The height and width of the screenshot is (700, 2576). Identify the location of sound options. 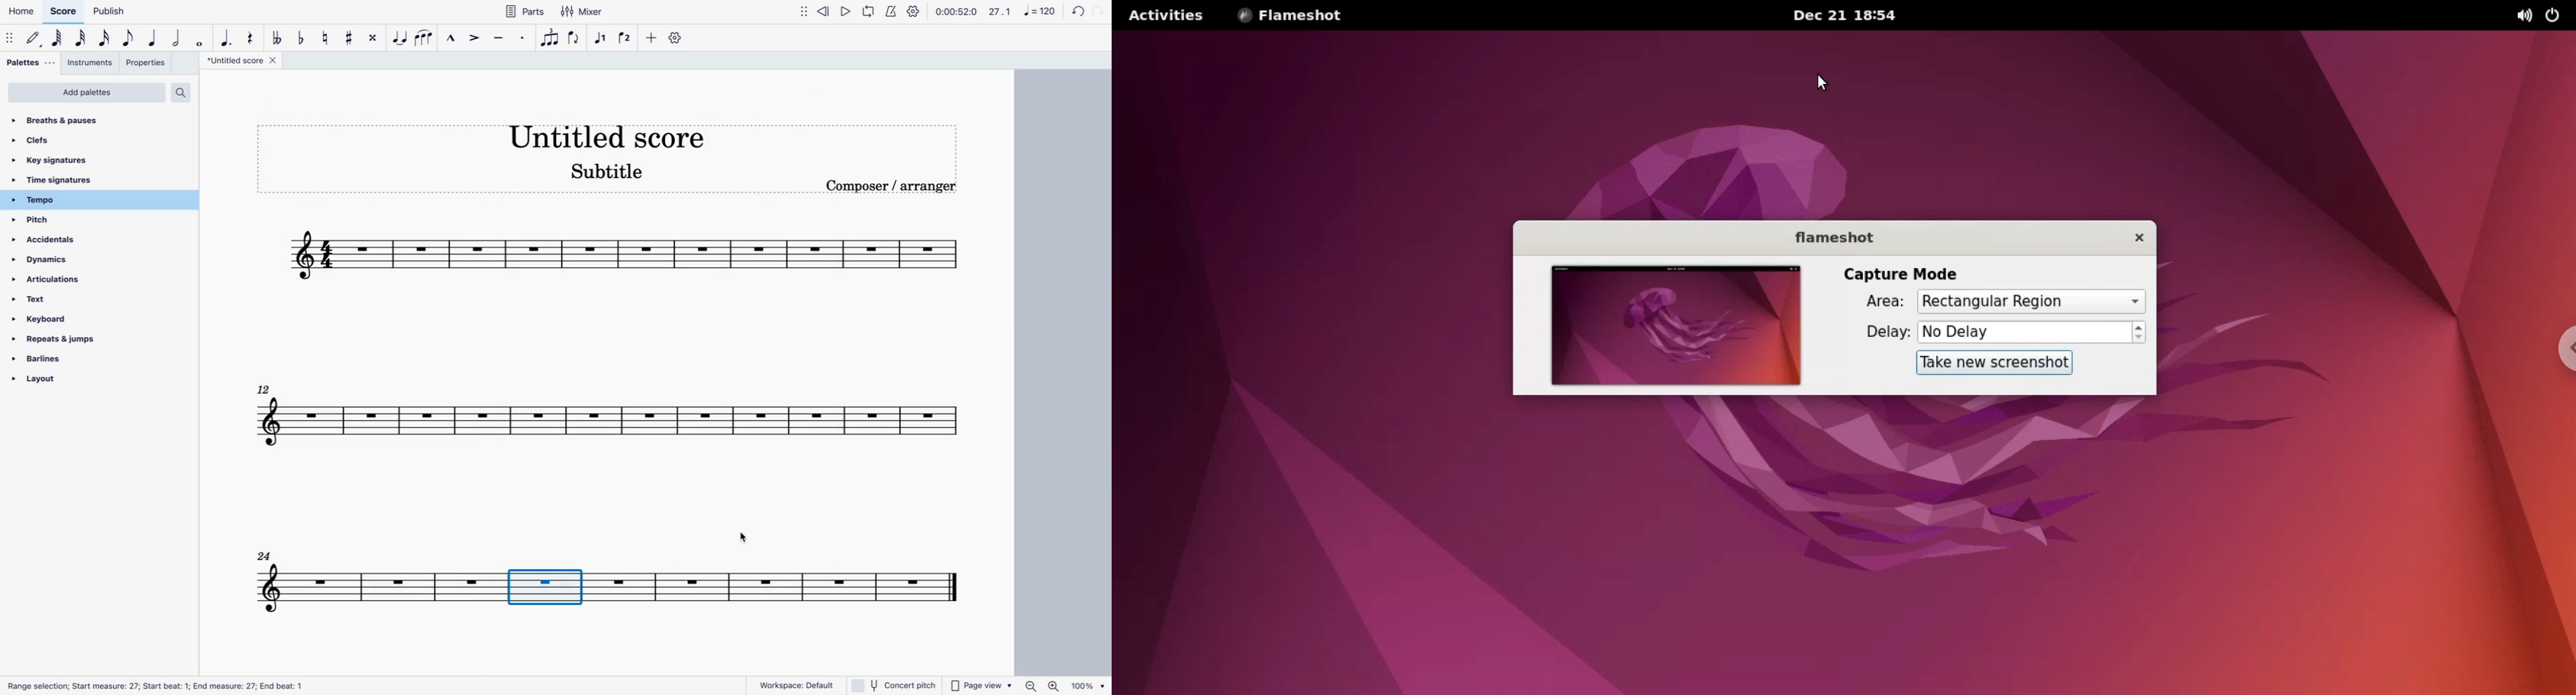
(2526, 16).